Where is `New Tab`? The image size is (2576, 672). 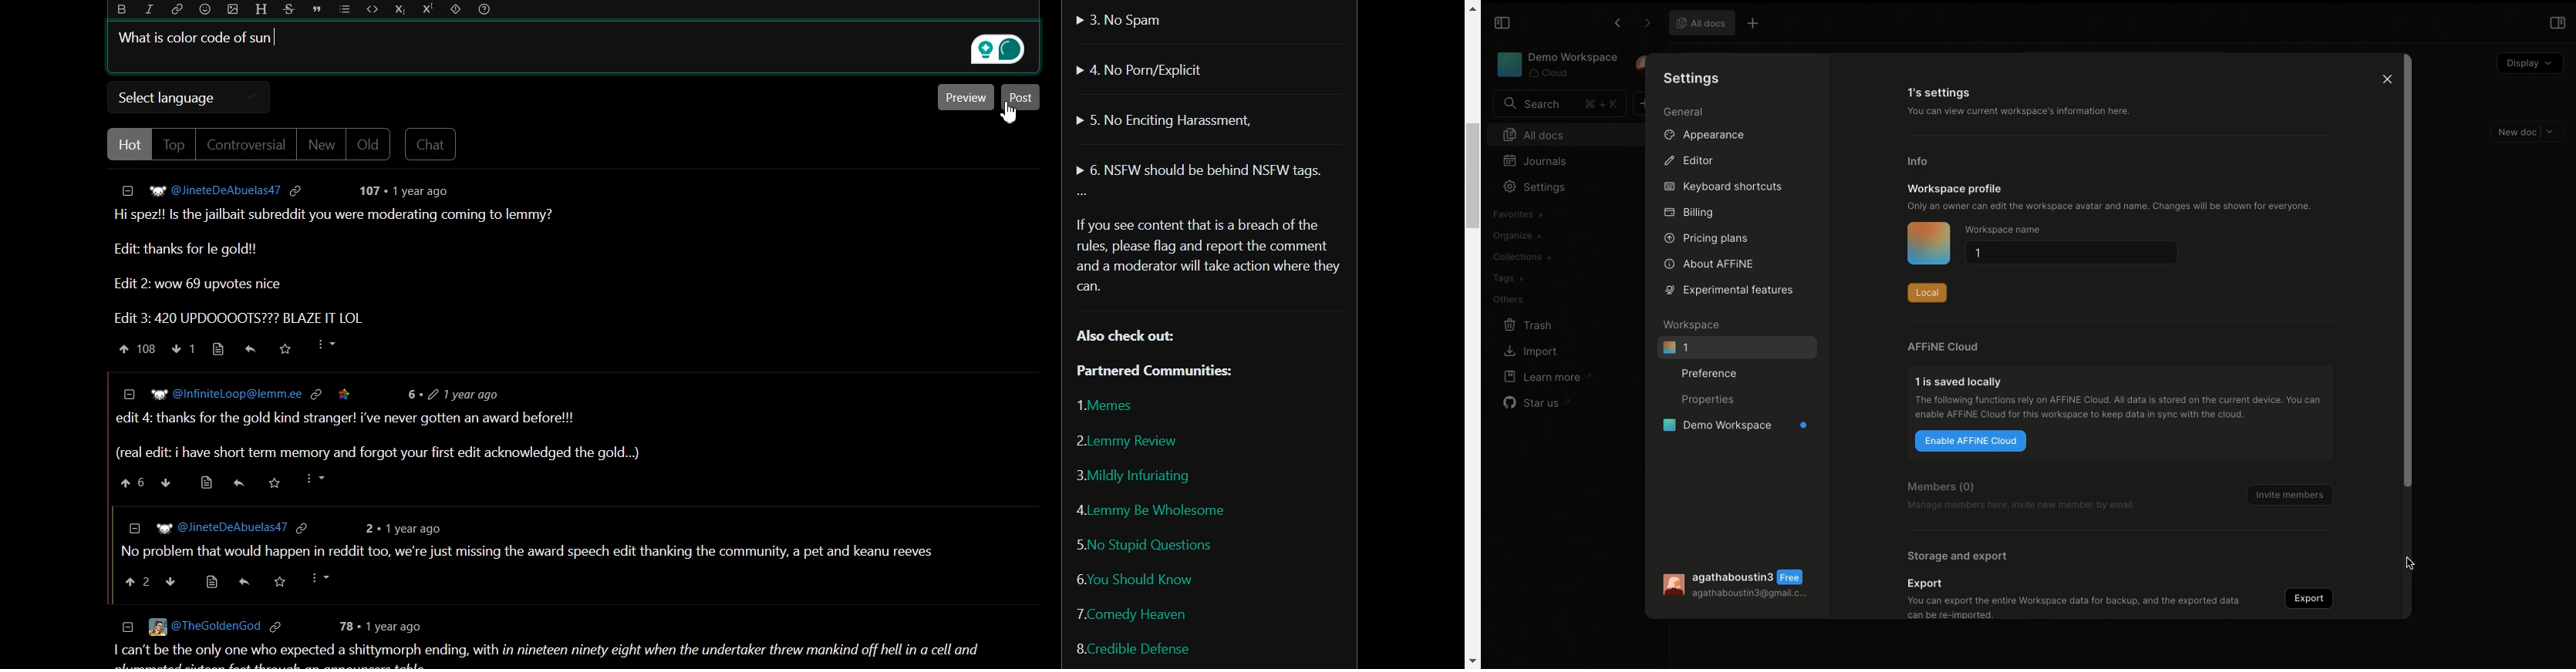
New Tab is located at coordinates (1758, 24).